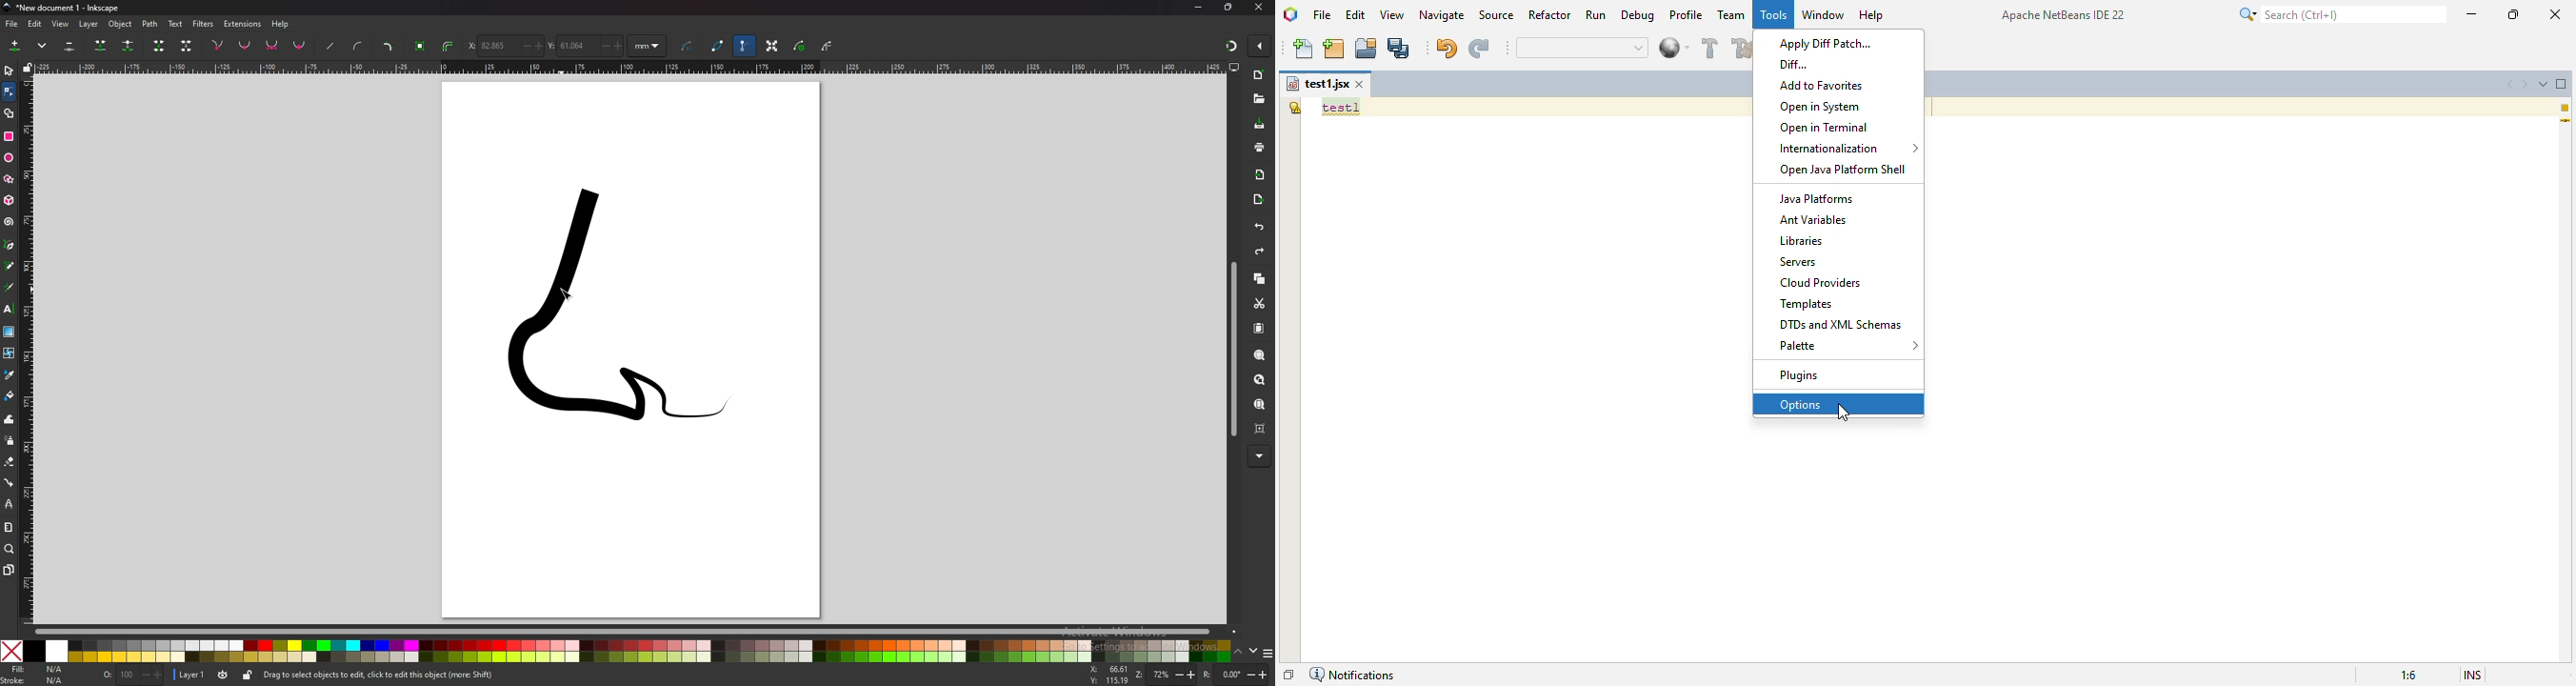 Image resolution: width=2576 pixels, height=700 pixels. Describe the element at coordinates (1258, 303) in the screenshot. I see `cut` at that location.